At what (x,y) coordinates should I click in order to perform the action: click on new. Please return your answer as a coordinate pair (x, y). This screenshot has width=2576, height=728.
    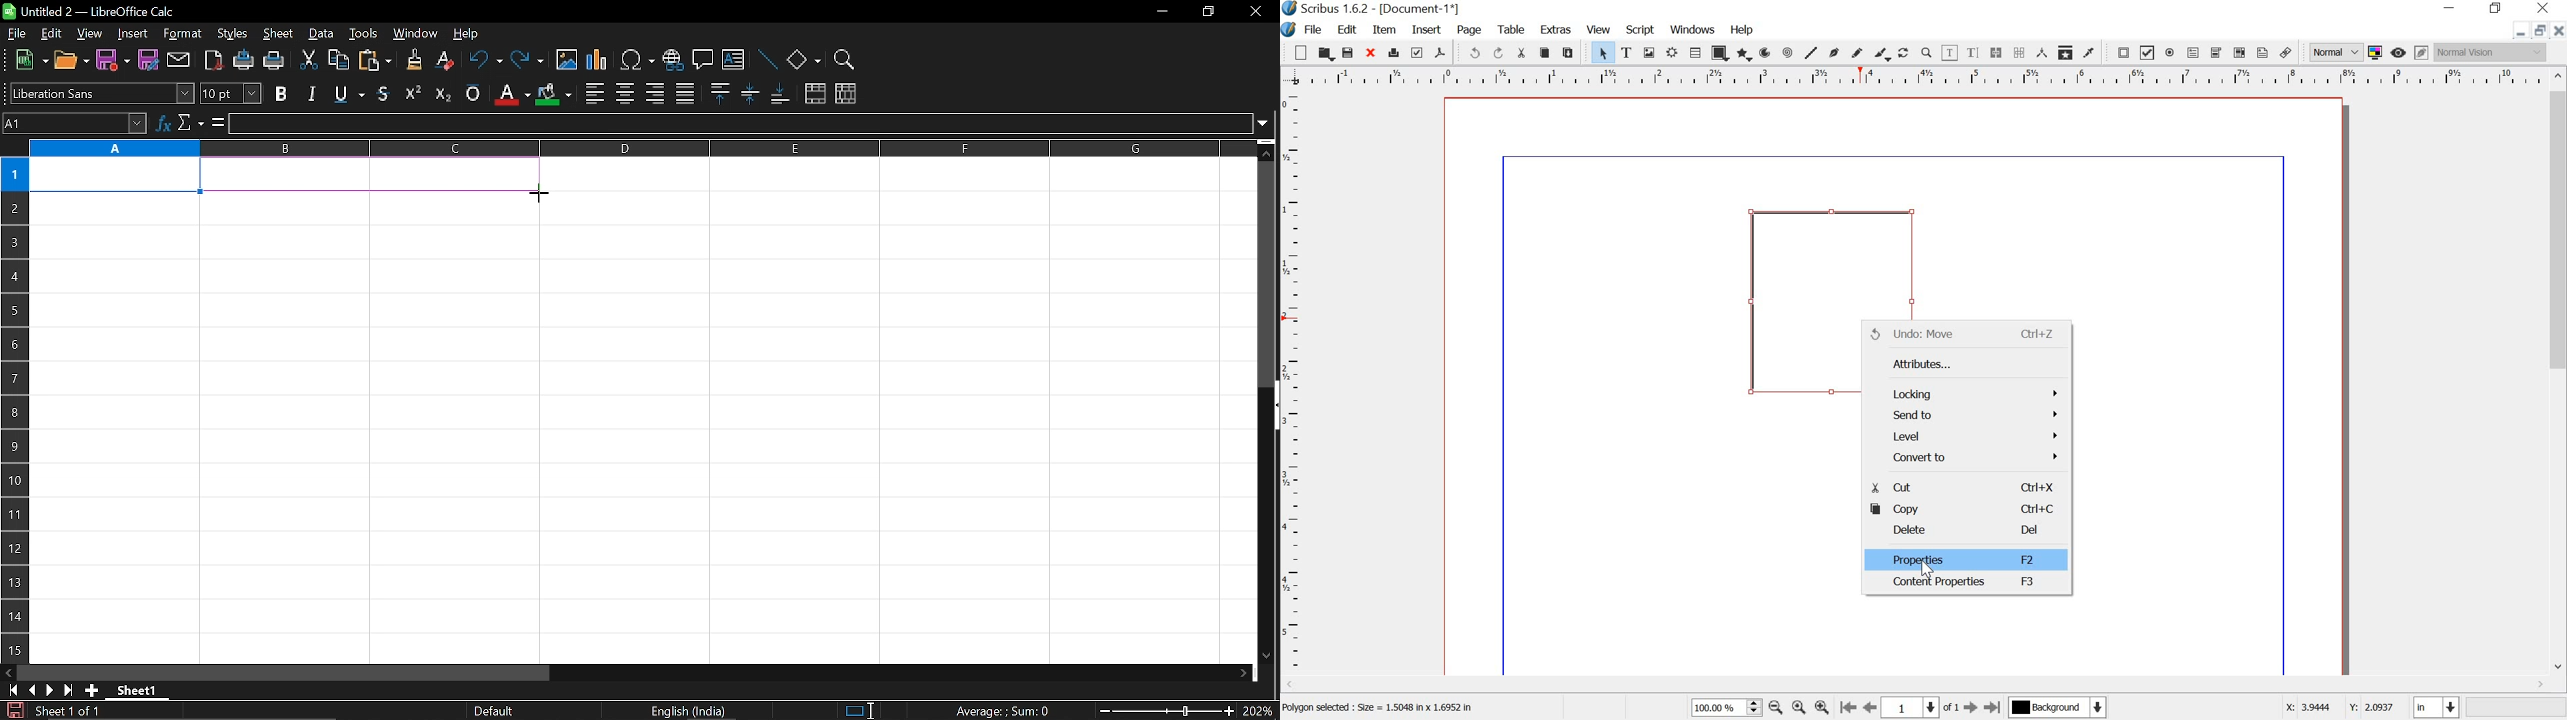
    Looking at the image, I should click on (27, 61).